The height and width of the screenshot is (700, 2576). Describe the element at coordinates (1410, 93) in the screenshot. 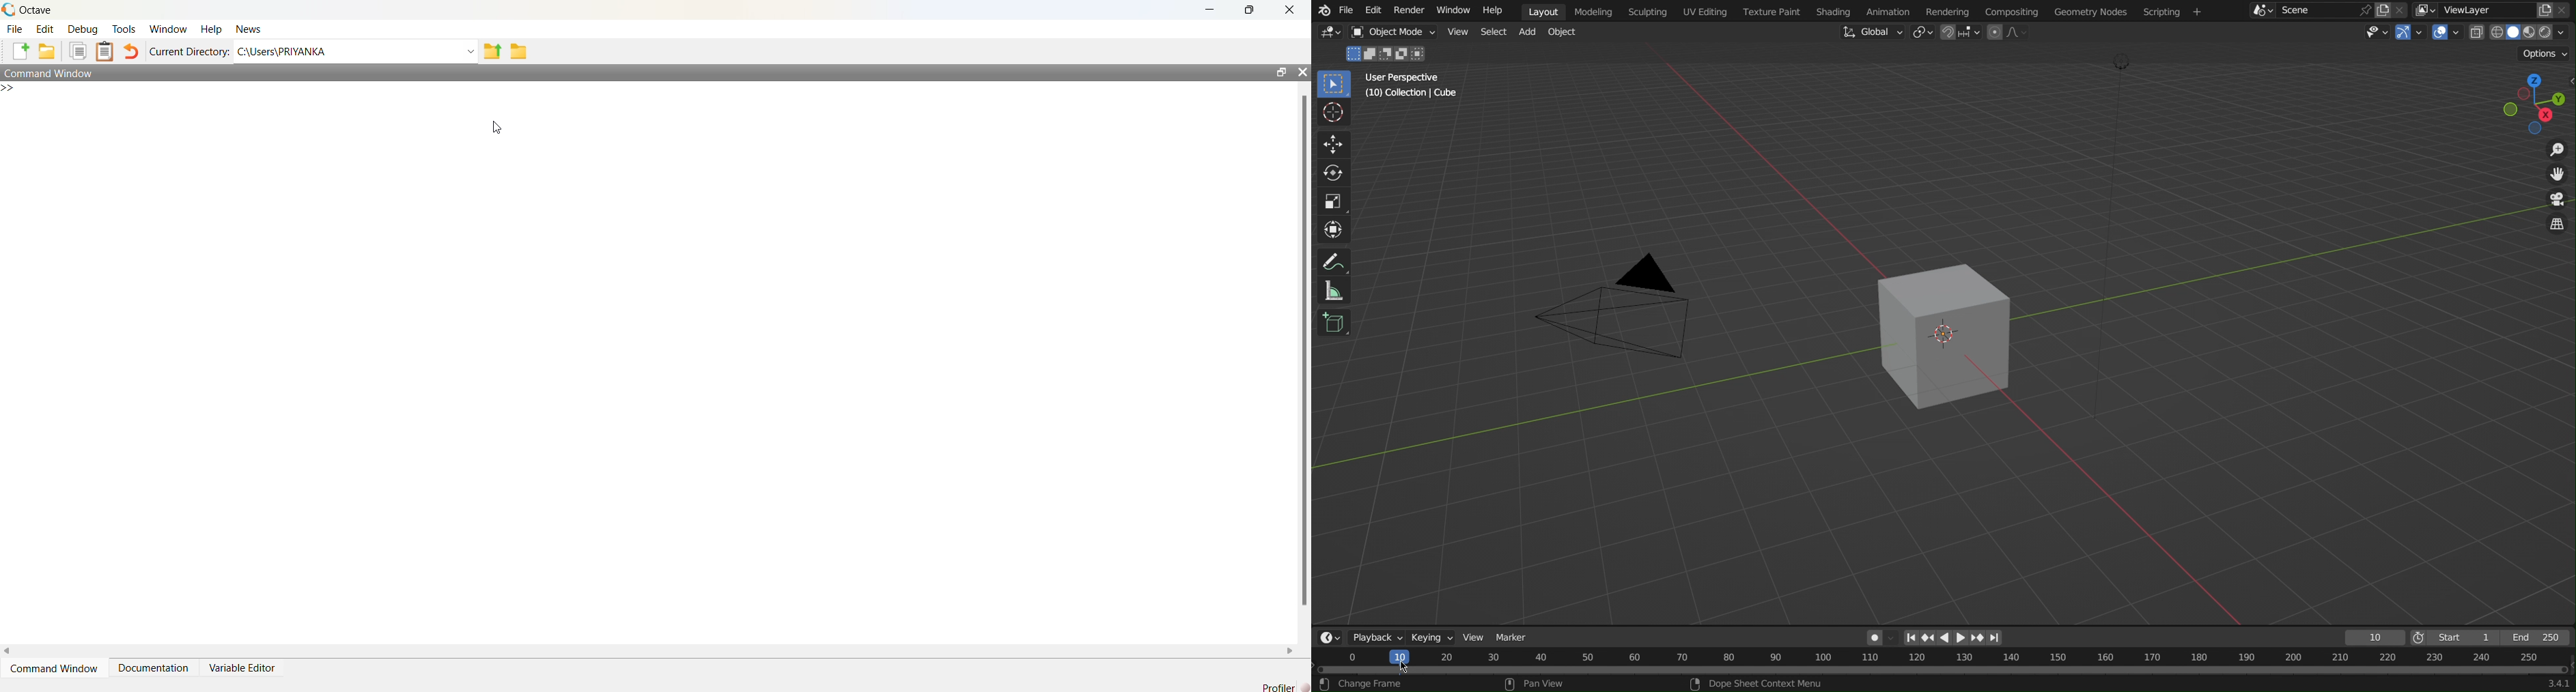

I see `Collection | Cube` at that location.